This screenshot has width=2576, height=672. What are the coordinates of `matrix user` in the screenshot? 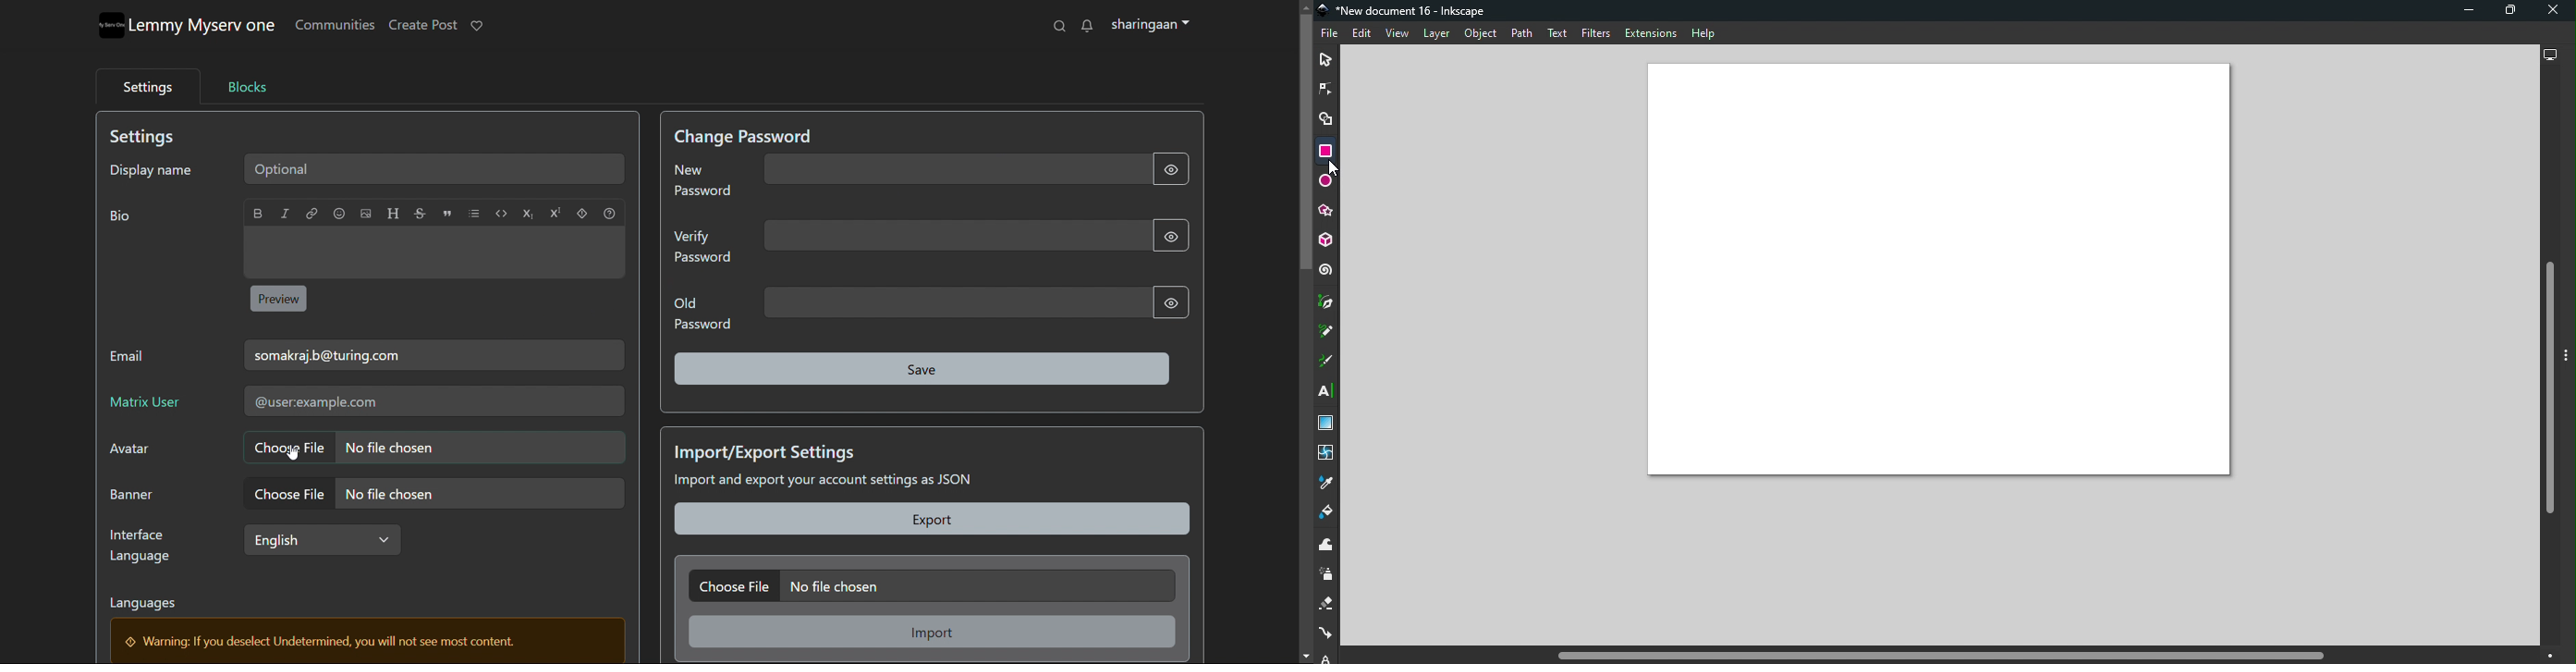 It's located at (432, 402).